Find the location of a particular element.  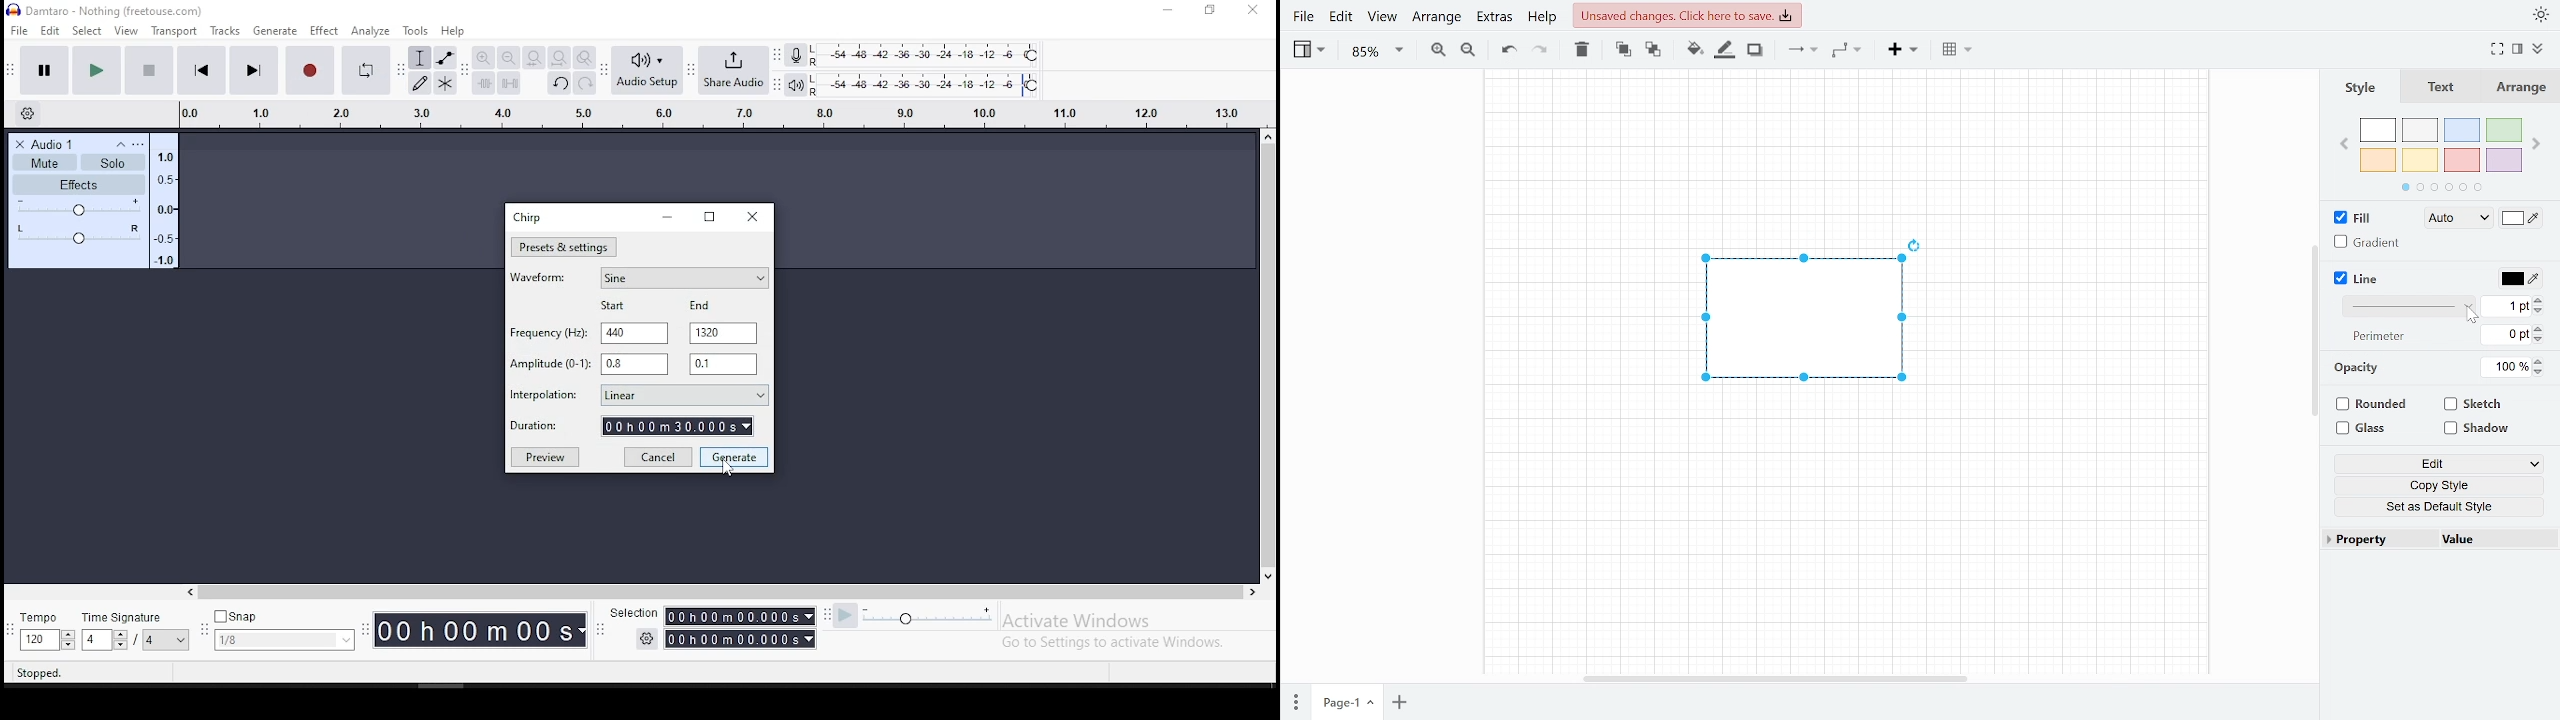

multi tool is located at coordinates (446, 83).